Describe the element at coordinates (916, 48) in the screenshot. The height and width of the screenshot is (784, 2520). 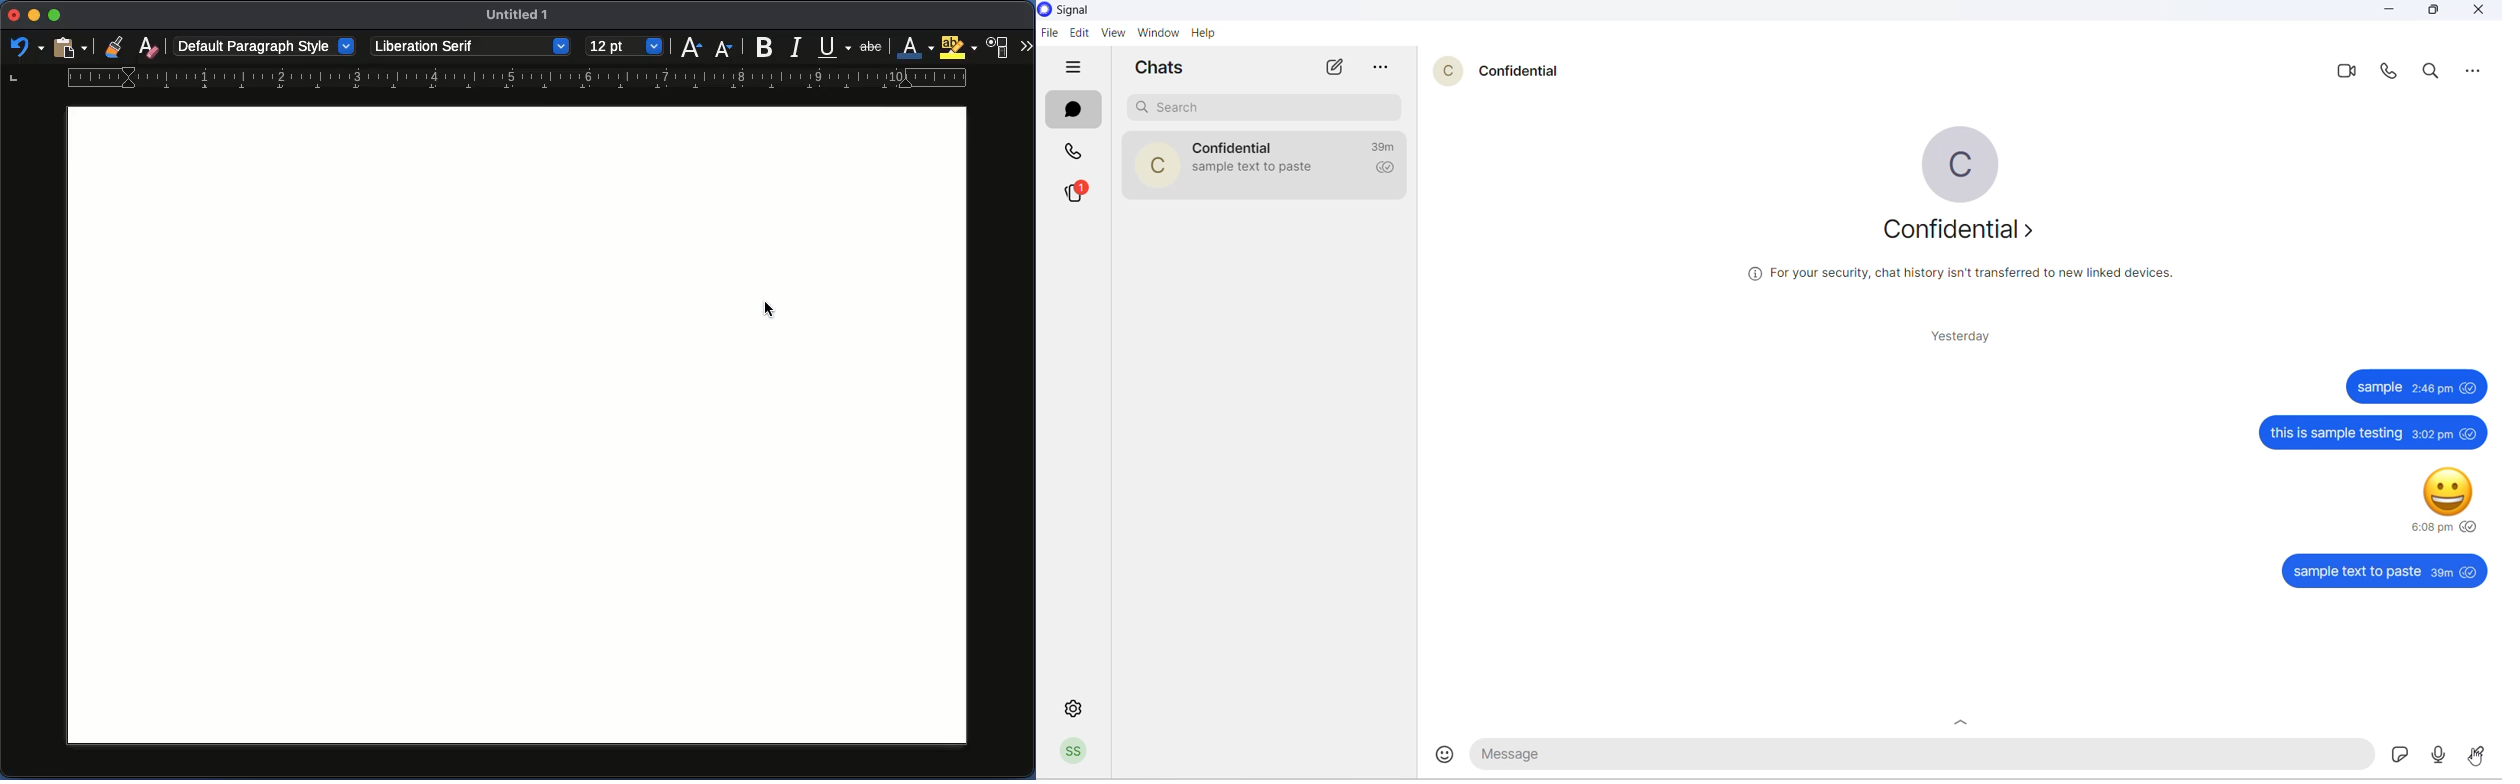
I see `Font color` at that location.